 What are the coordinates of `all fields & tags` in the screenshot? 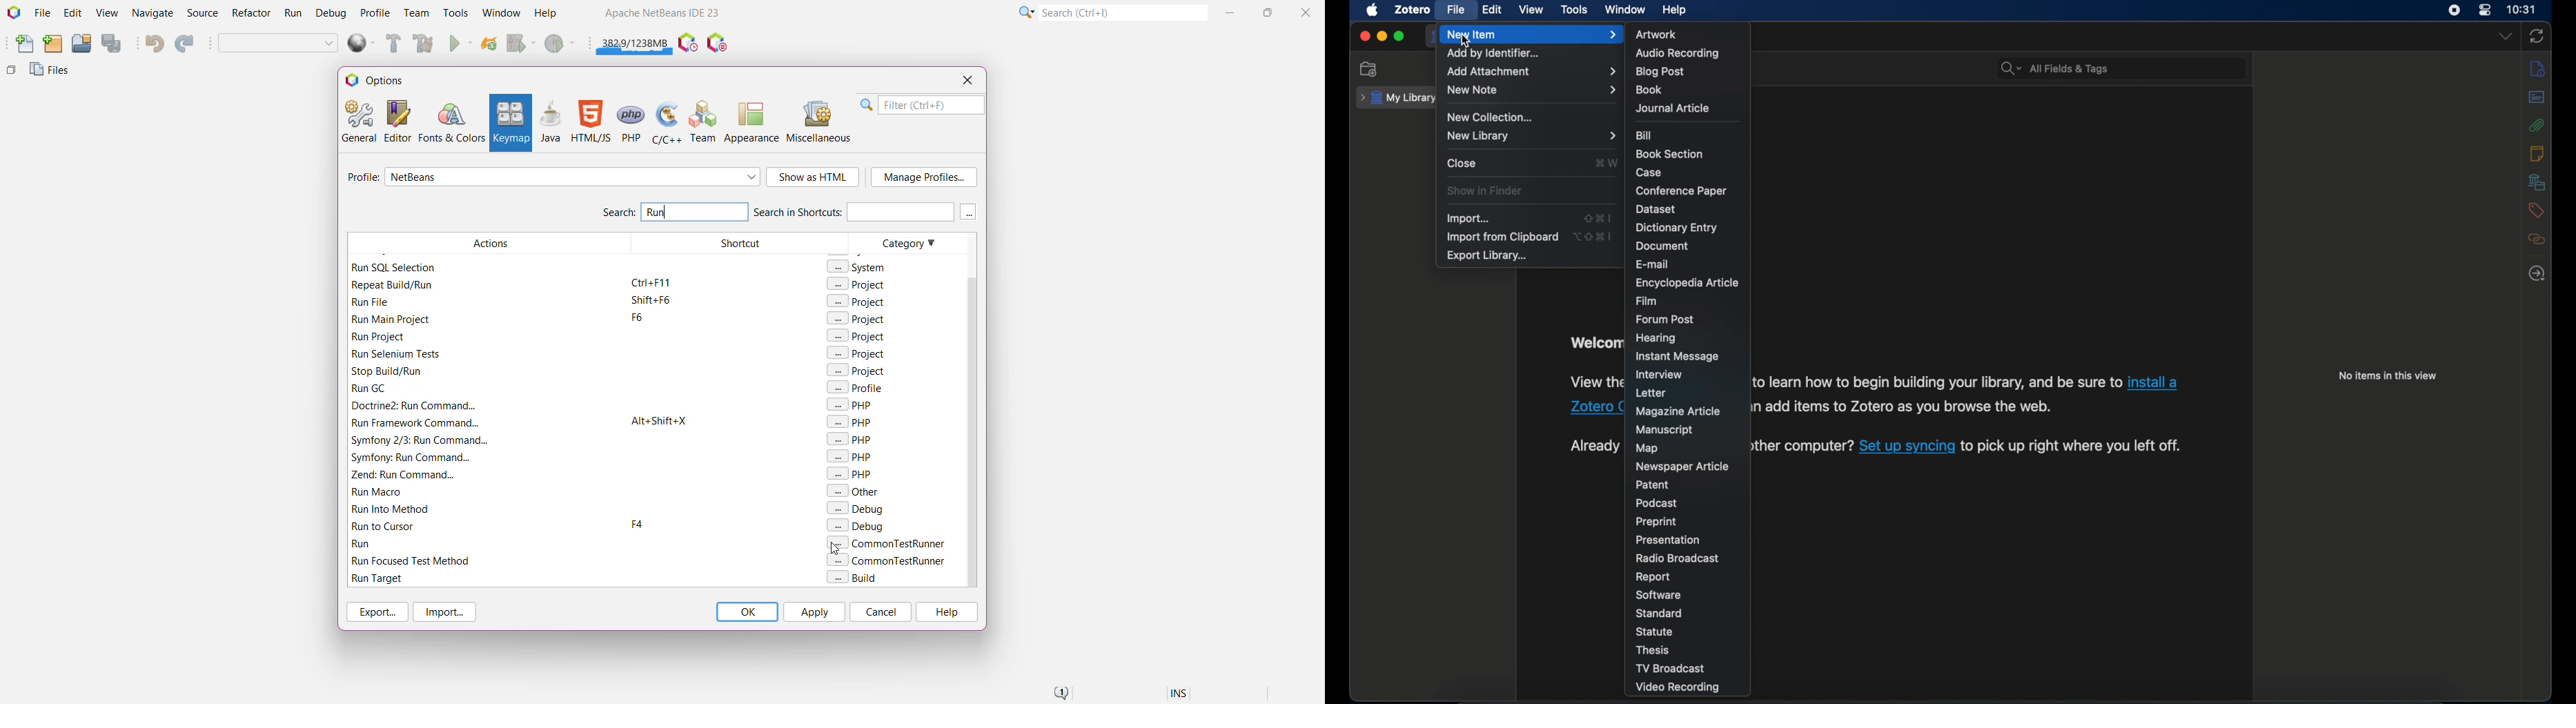 It's located at (2055, 68).